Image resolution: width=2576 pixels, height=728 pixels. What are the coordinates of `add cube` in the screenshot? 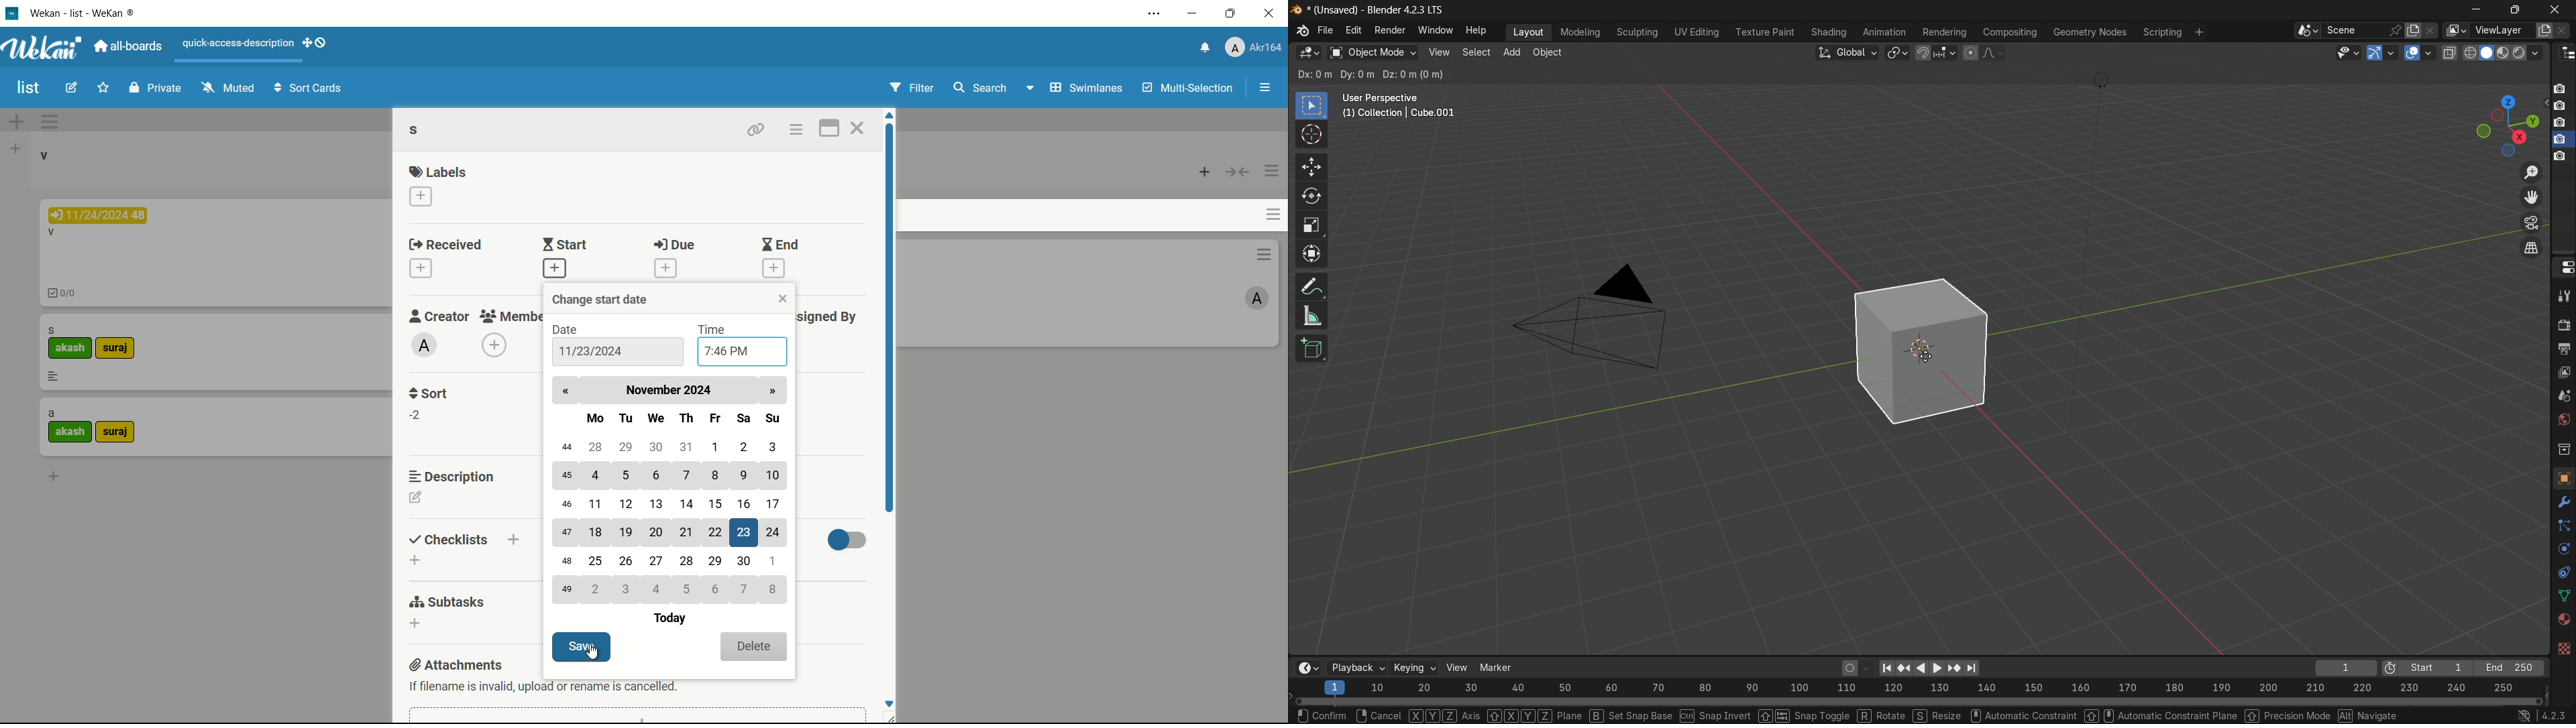 It's located at (1311, 349).